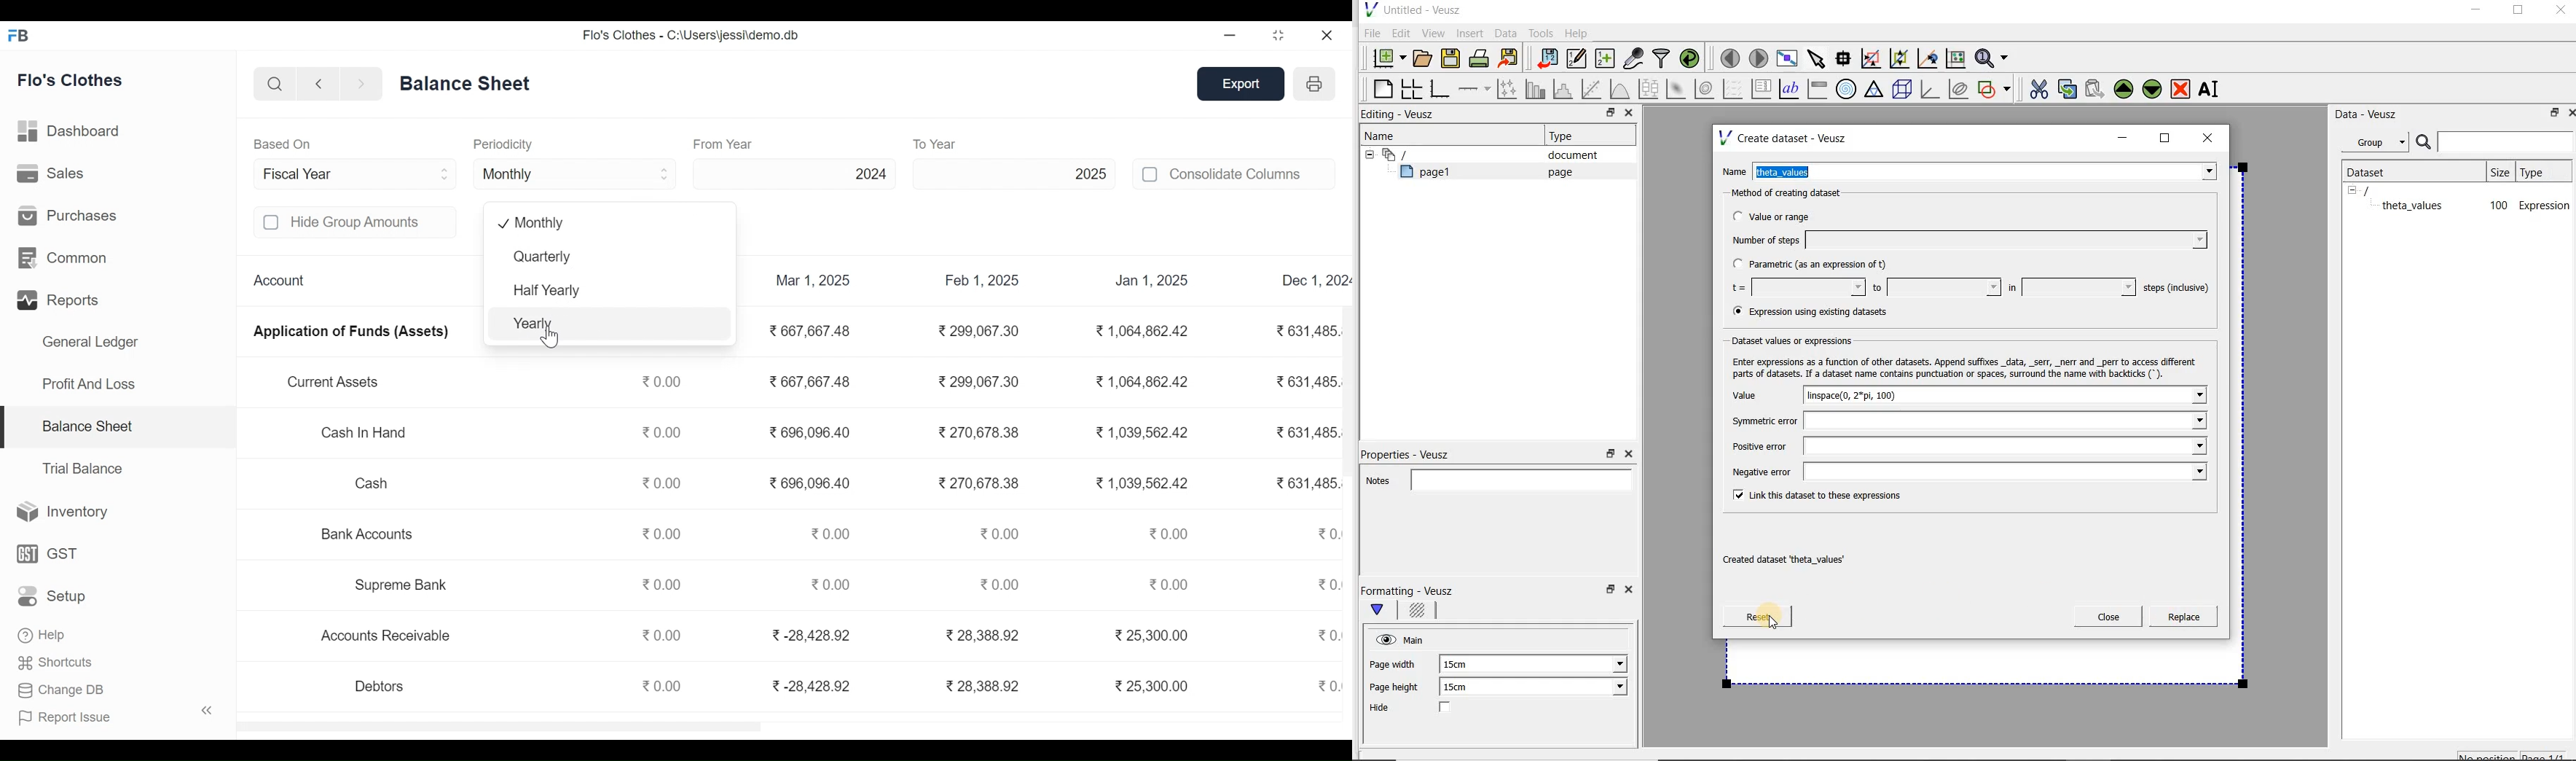  Describe the element at coordinates (1662, 60) in the screenshot. I see `filter data` at that location.